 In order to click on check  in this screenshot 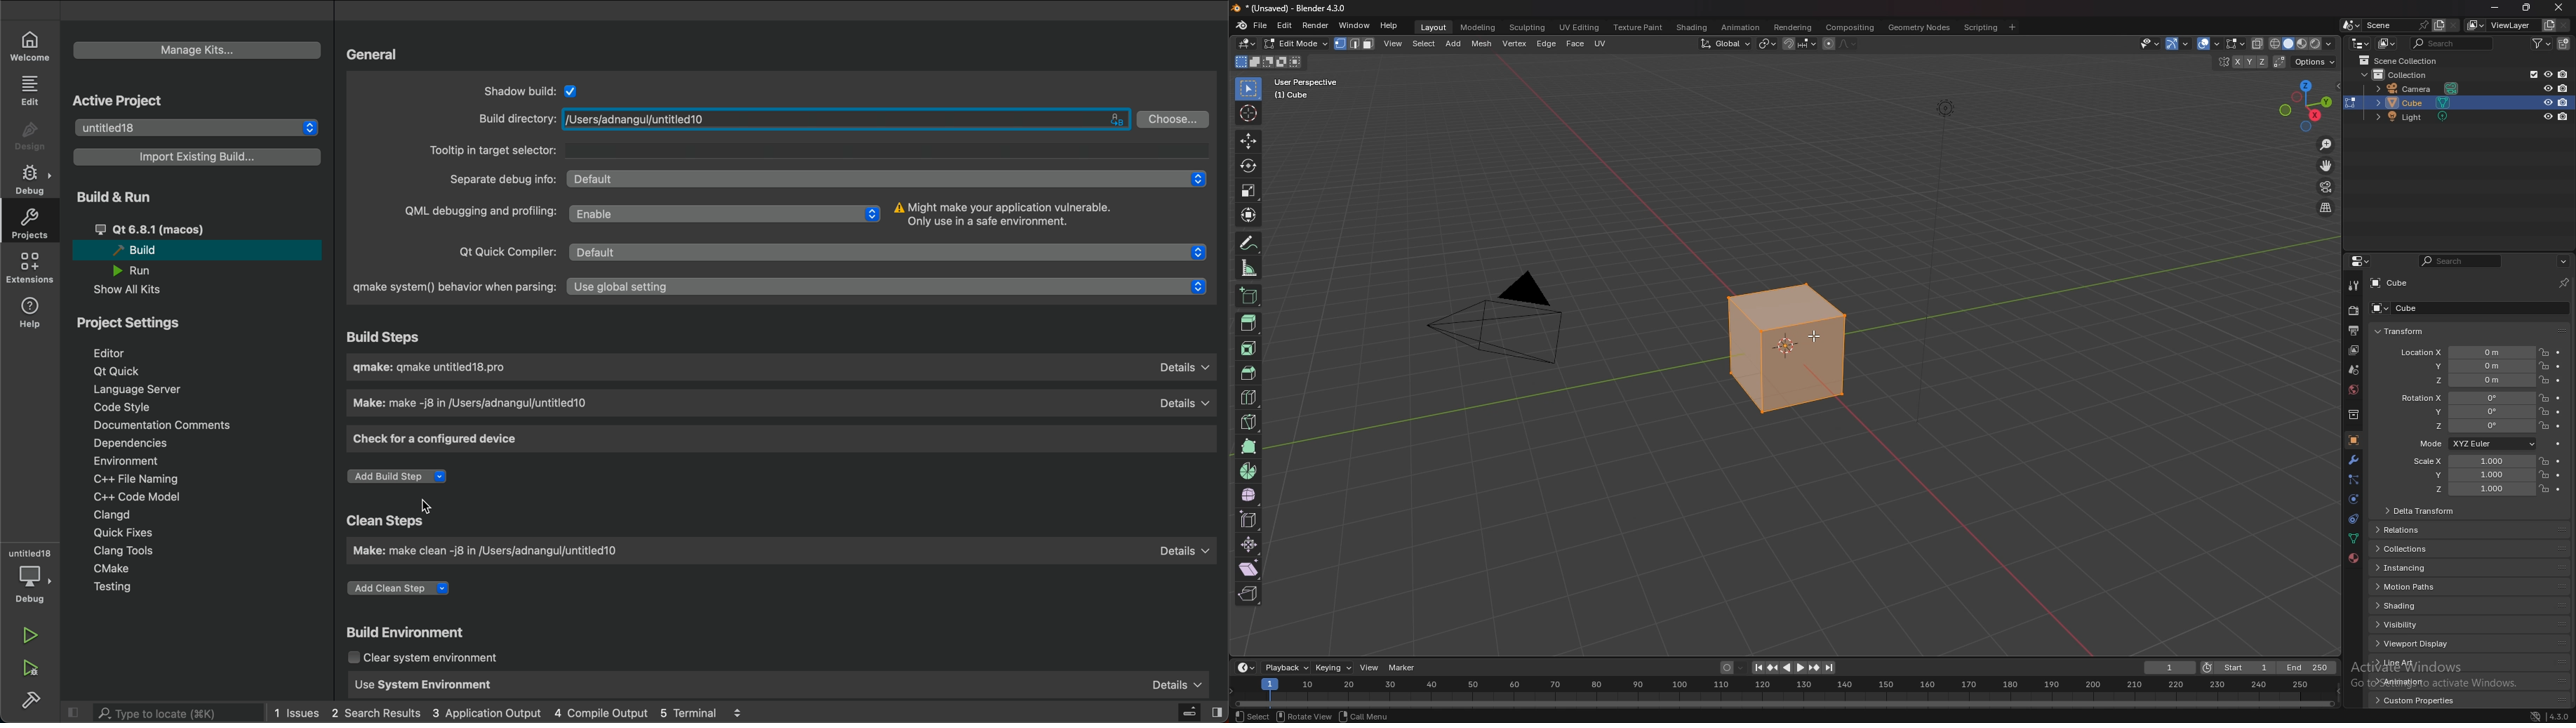, I will do `click(773, 440)`.